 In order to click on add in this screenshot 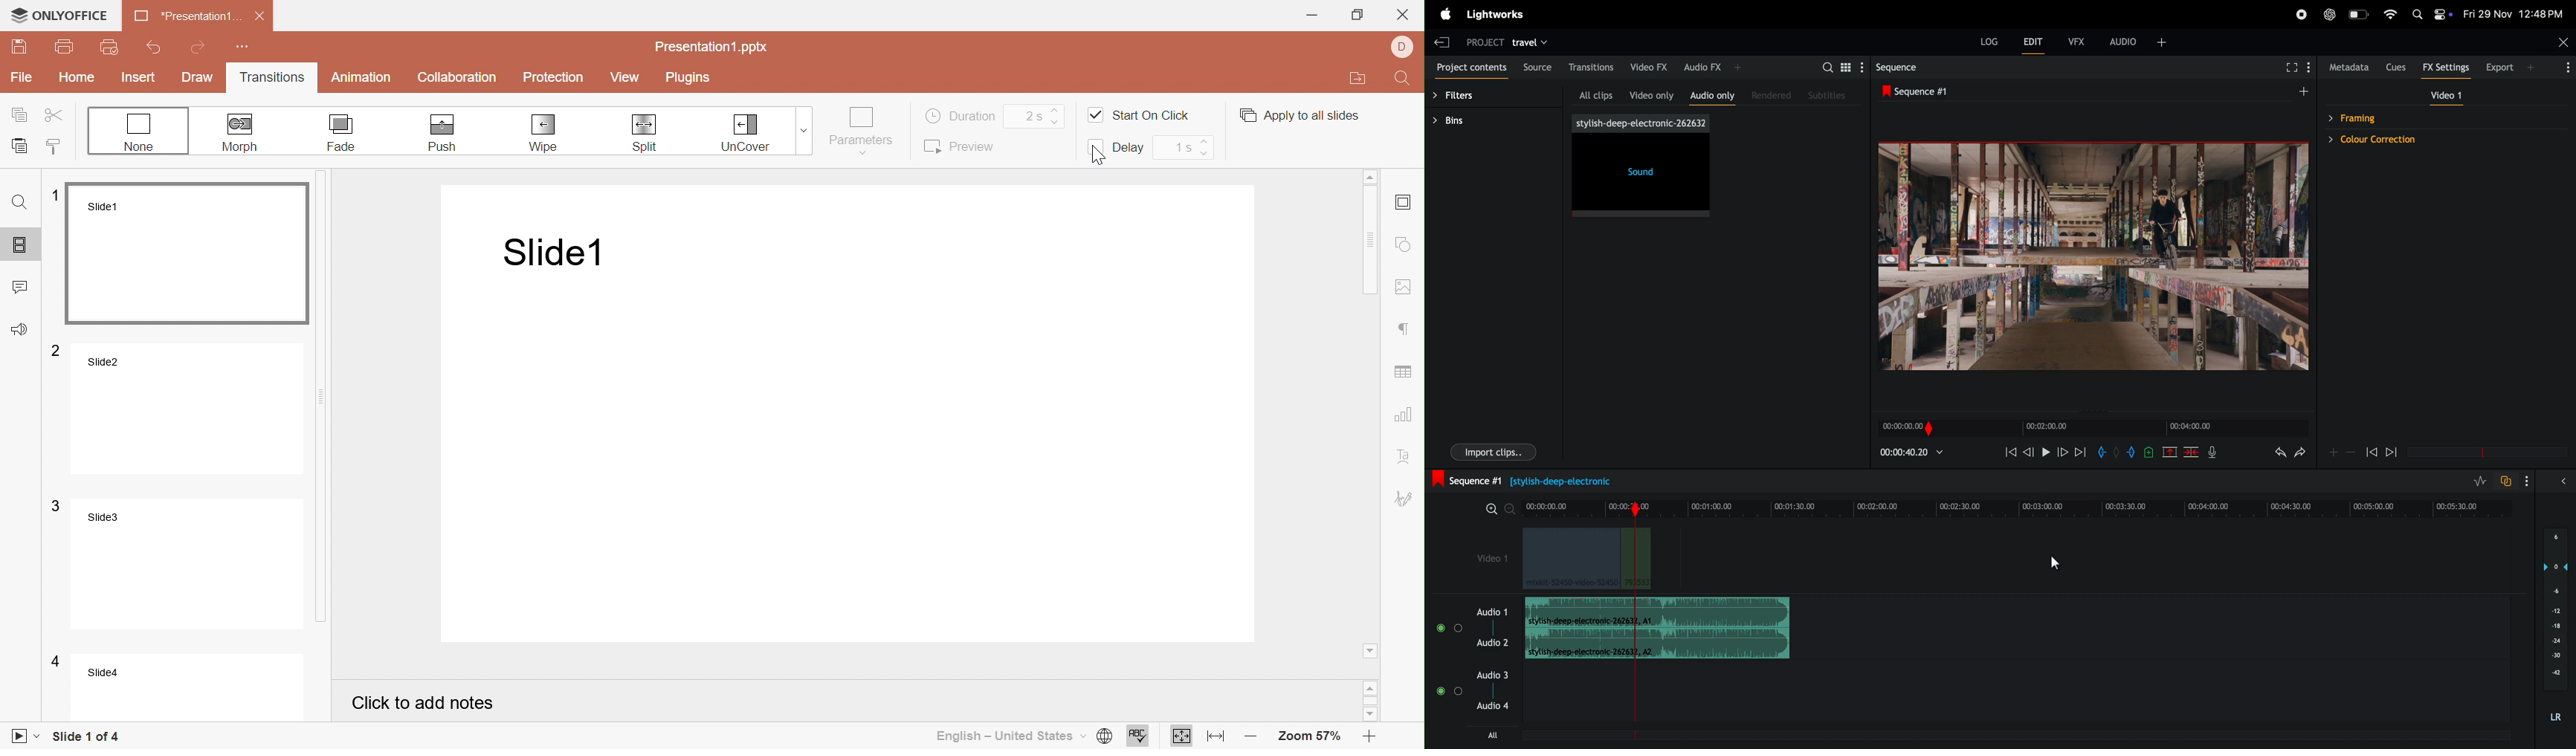, I will do `click(2171, 452)`.